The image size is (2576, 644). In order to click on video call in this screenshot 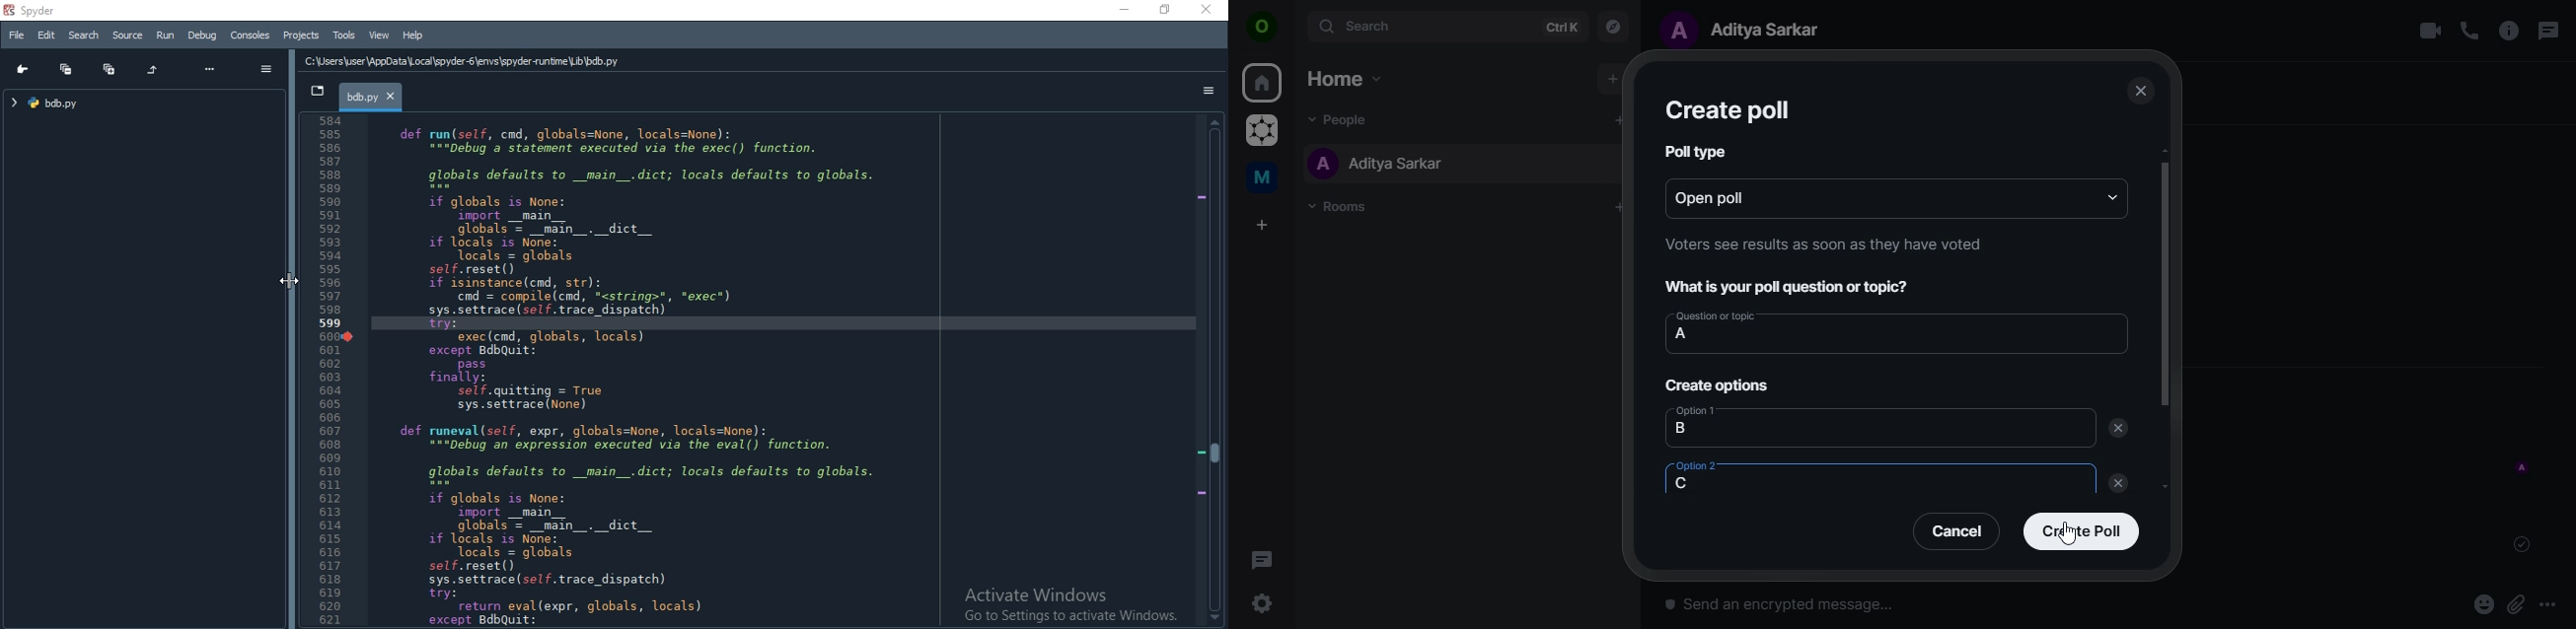, I will do `click(2429, 31)`.